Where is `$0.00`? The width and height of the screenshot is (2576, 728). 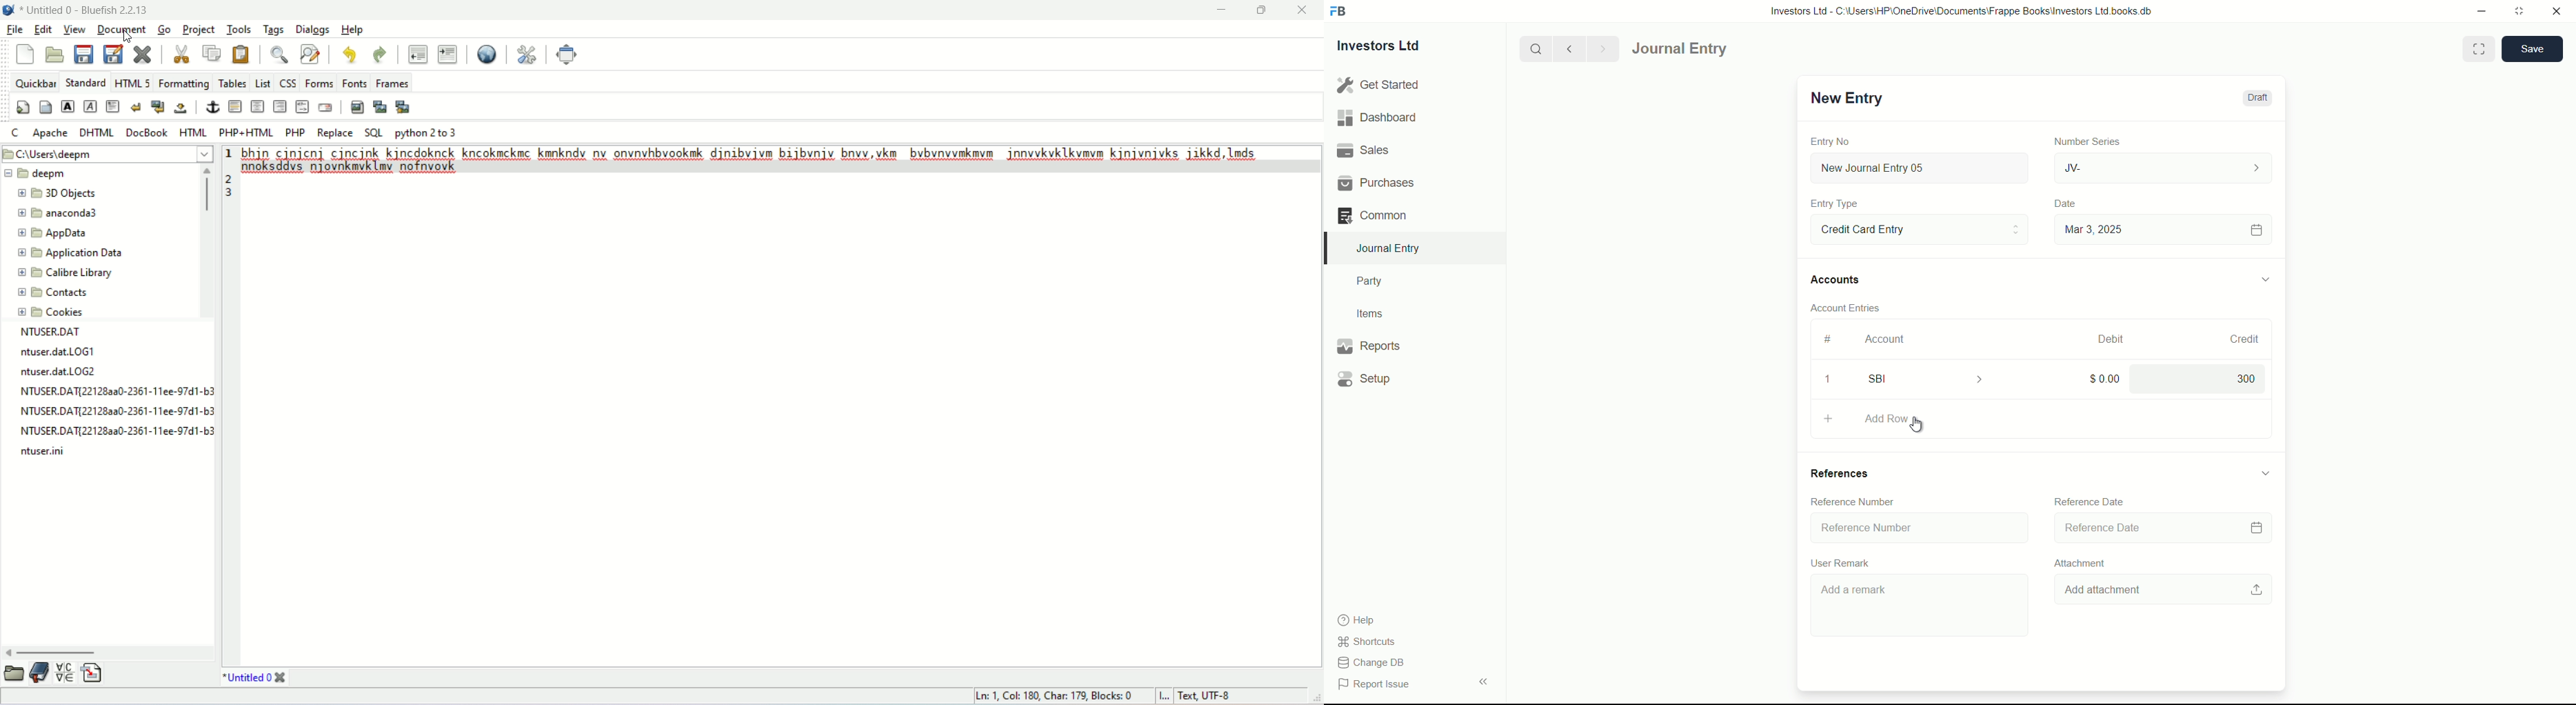 $0.00 is located at coordinates (2099, 378).